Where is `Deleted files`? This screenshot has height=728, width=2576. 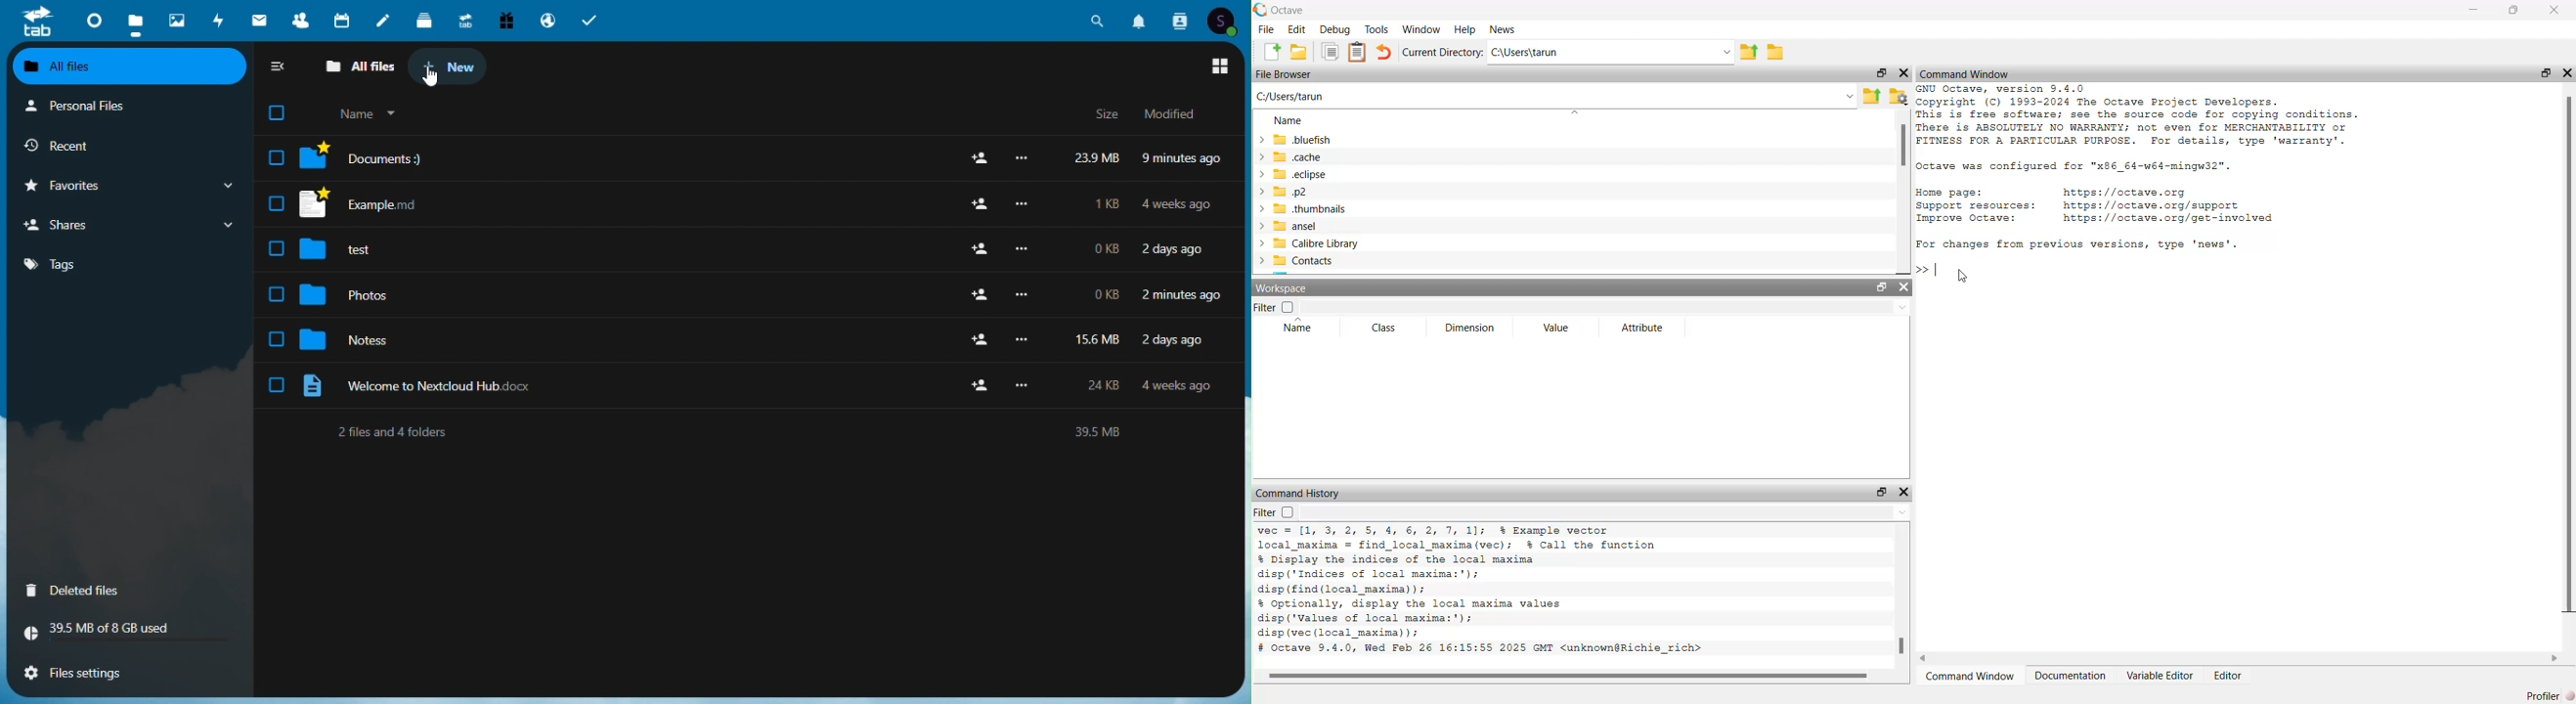
Deleted files is located at coordinates (91, 593).